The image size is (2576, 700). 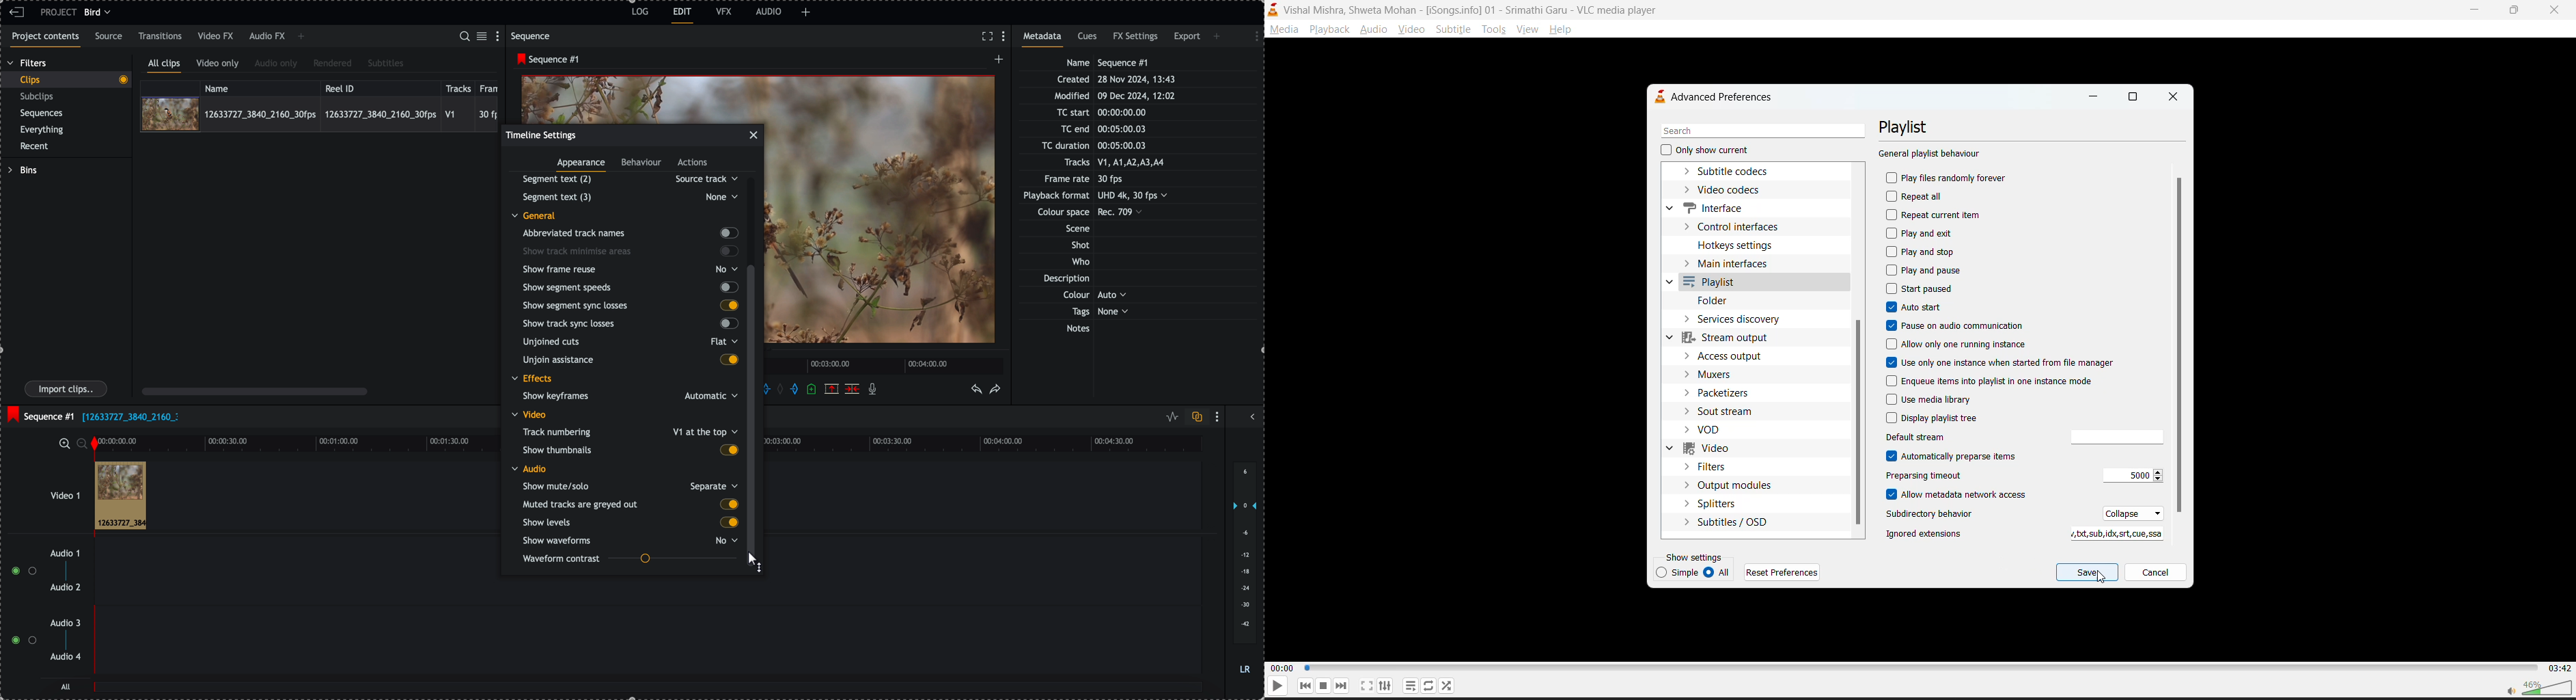 What do you see at coordinates (1953, 327) in the screenshot?
I see `pause on audio communication` at bounding box center [1953, 327].